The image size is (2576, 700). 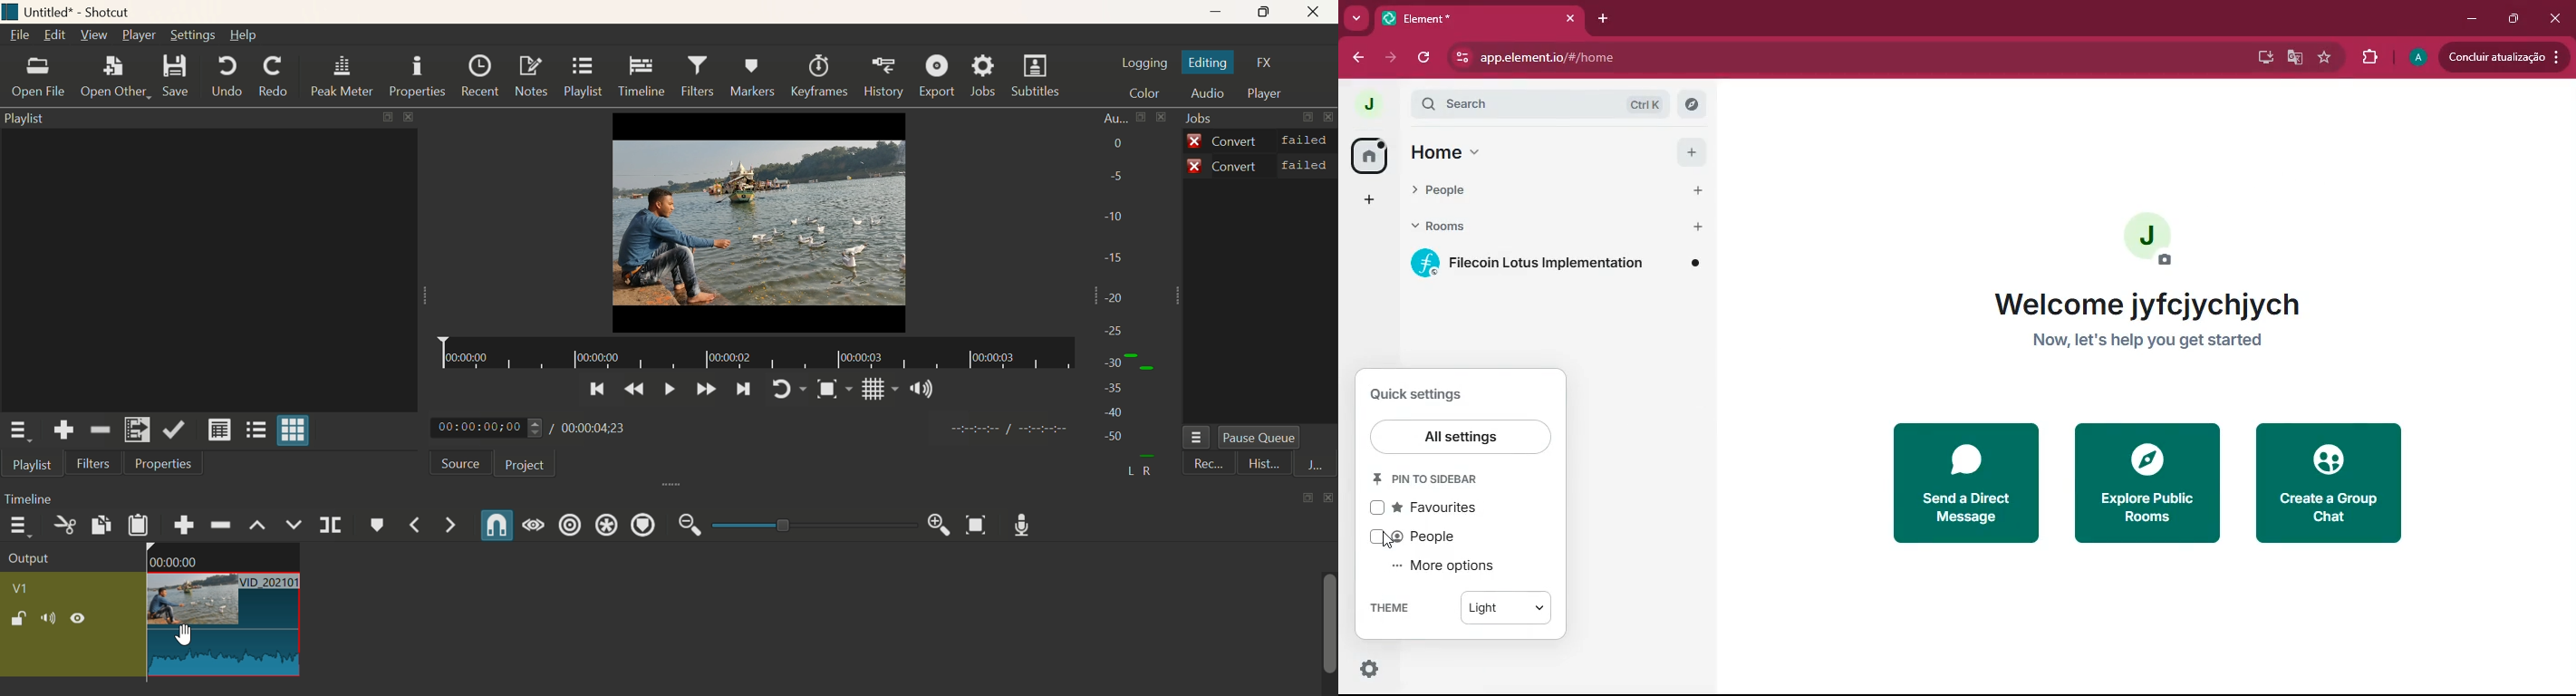 I want to click on maximize, so click(x=2514, y=20).